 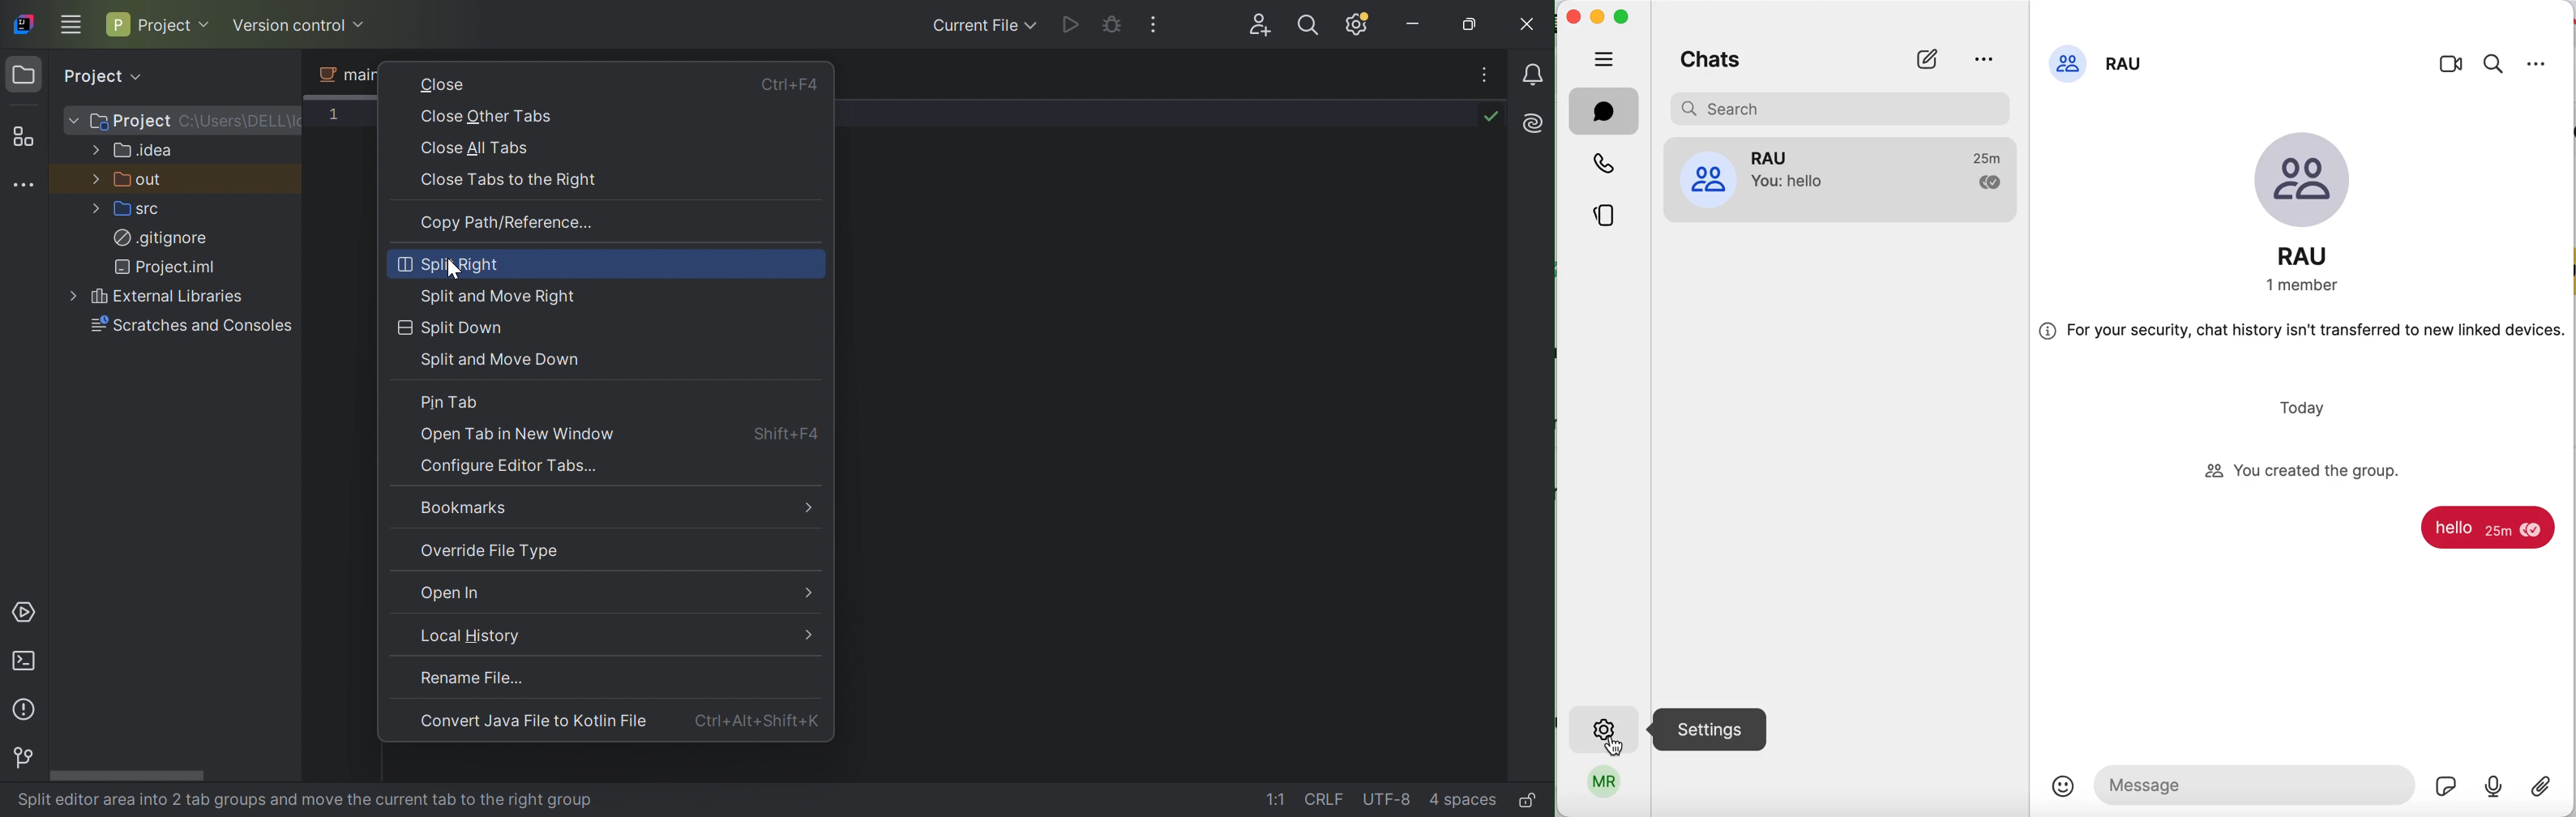 What do you see at coordinates (1606, 218) in the screenshot?
I see `stories` at bounding box center [1606, 218].